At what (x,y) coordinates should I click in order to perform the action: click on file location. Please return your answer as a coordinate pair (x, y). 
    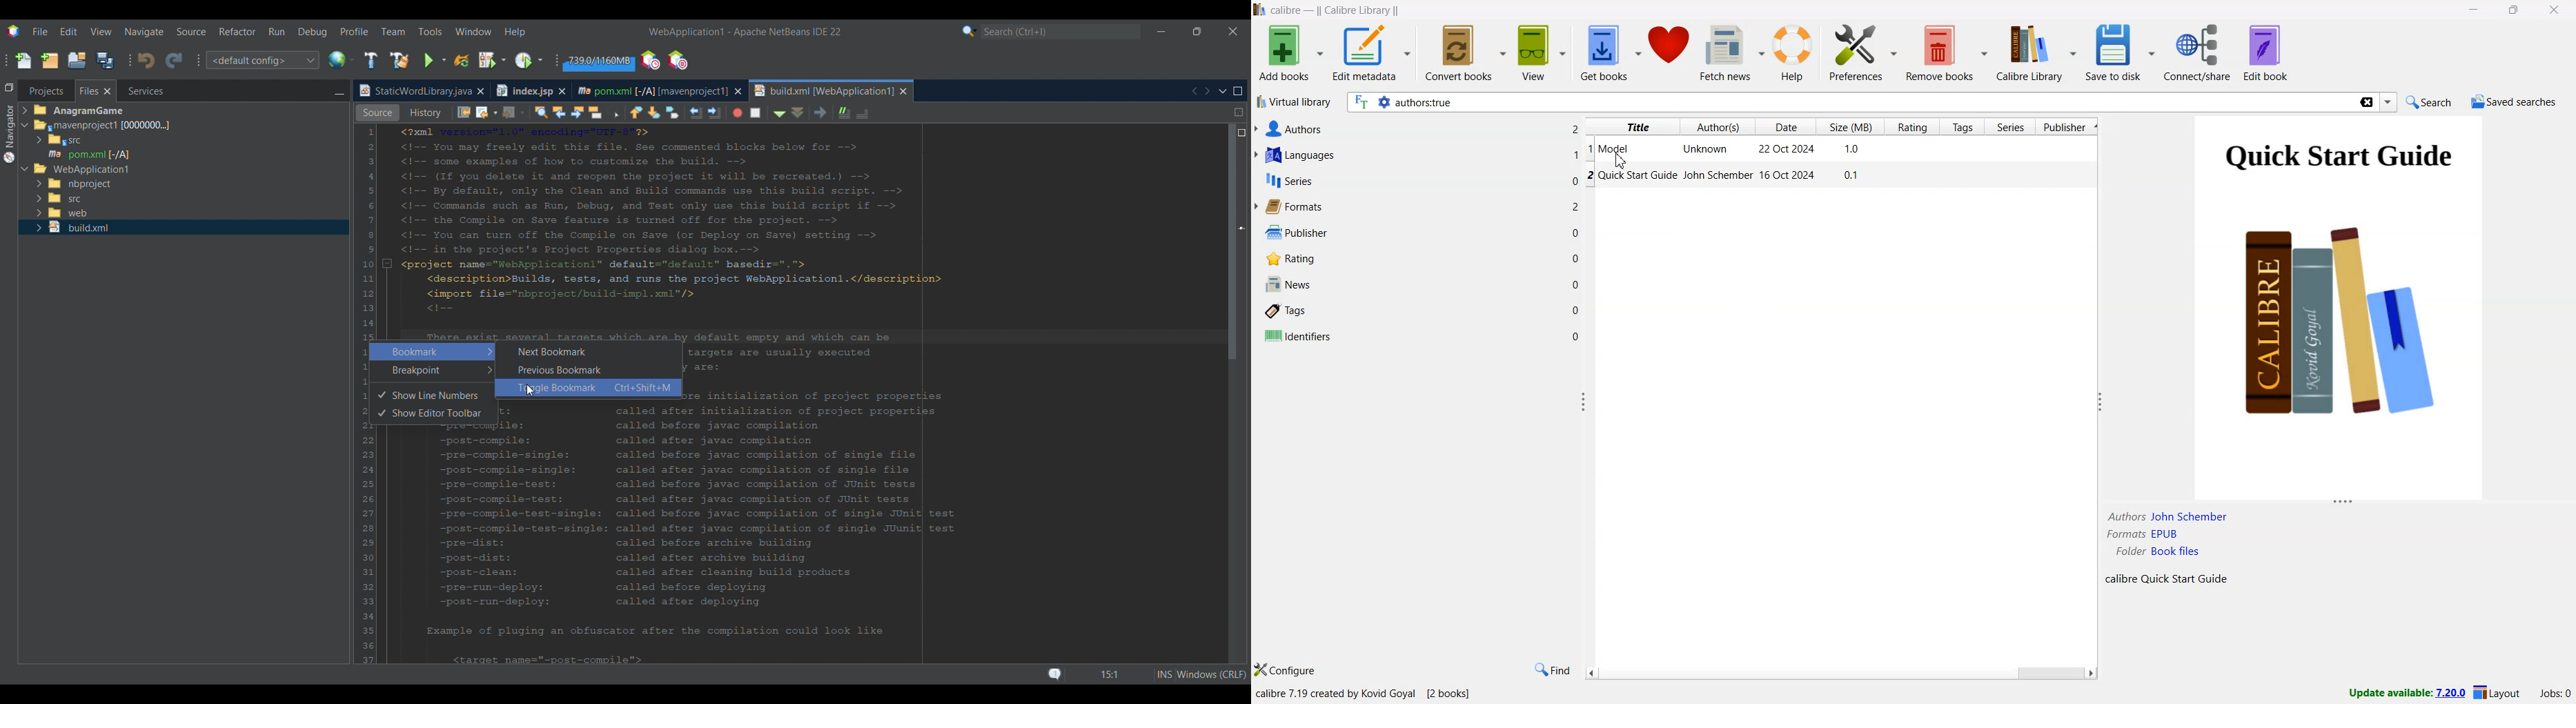
    Looking at the image, I should click on (2160, 553).